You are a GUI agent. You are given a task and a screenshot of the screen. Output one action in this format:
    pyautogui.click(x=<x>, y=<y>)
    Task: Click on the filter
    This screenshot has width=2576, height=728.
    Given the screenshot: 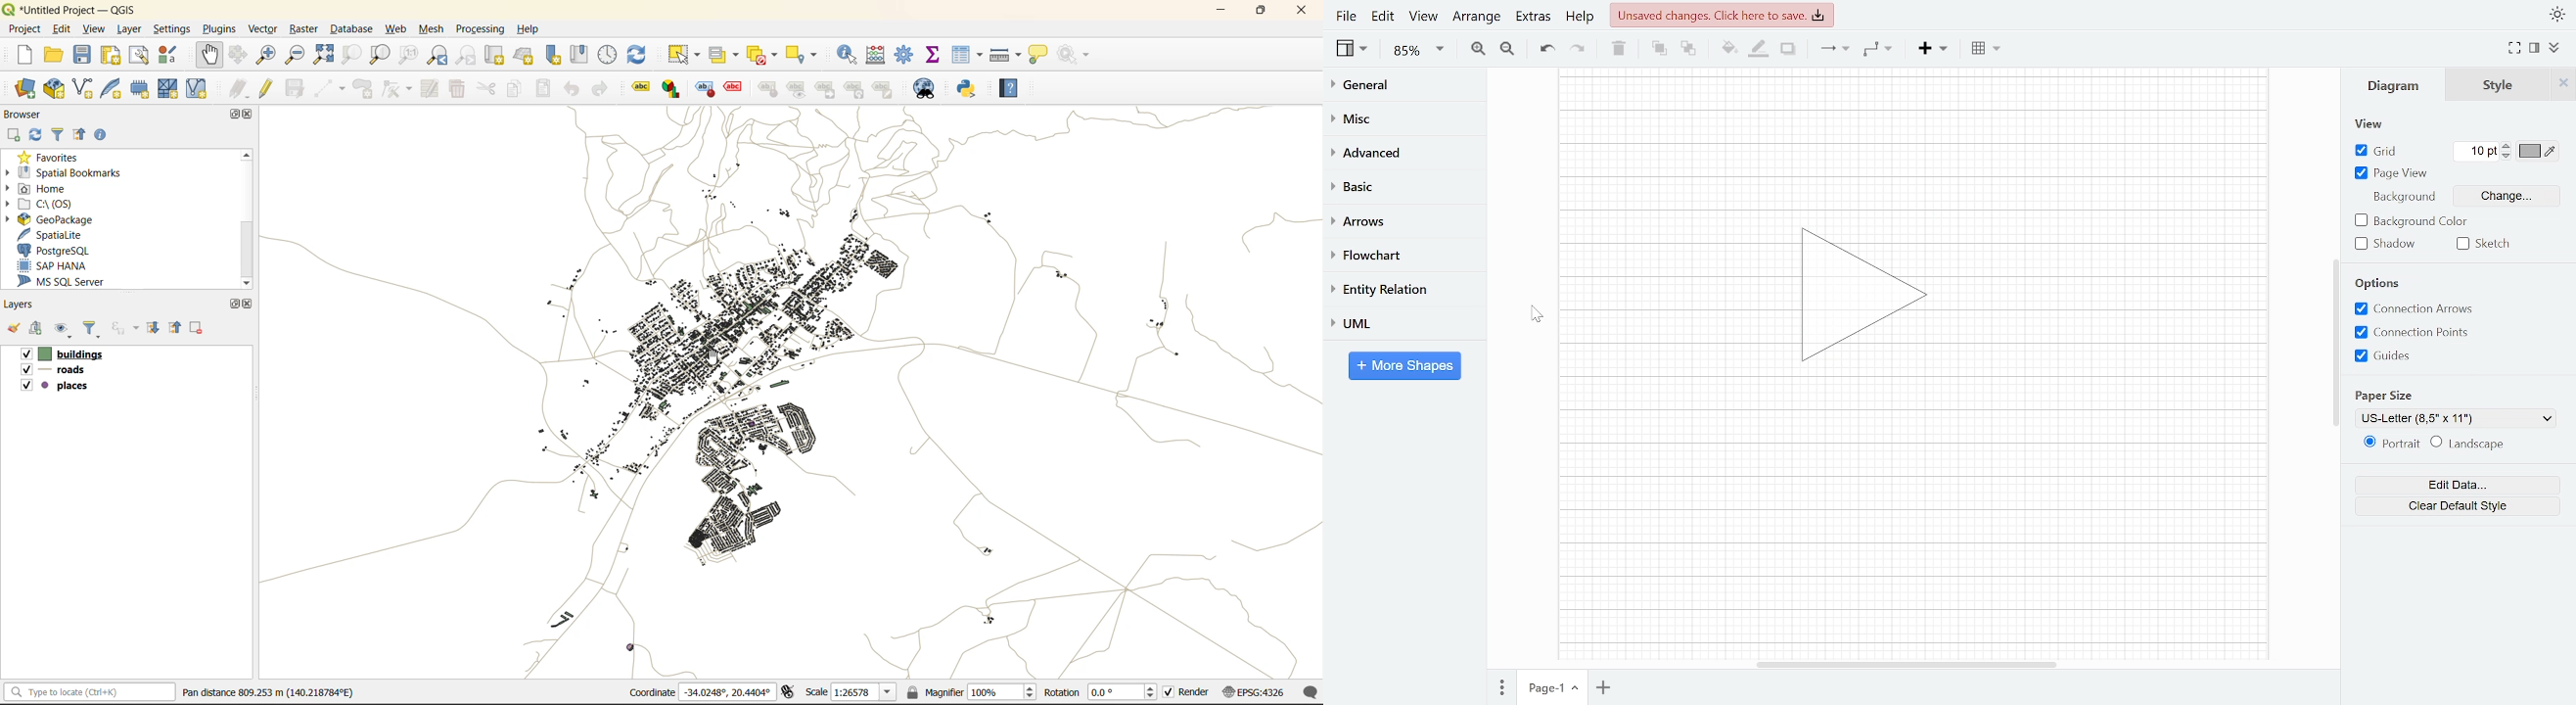 What is the action you would take?
    pyautogui.click(x=61, y=134)
    